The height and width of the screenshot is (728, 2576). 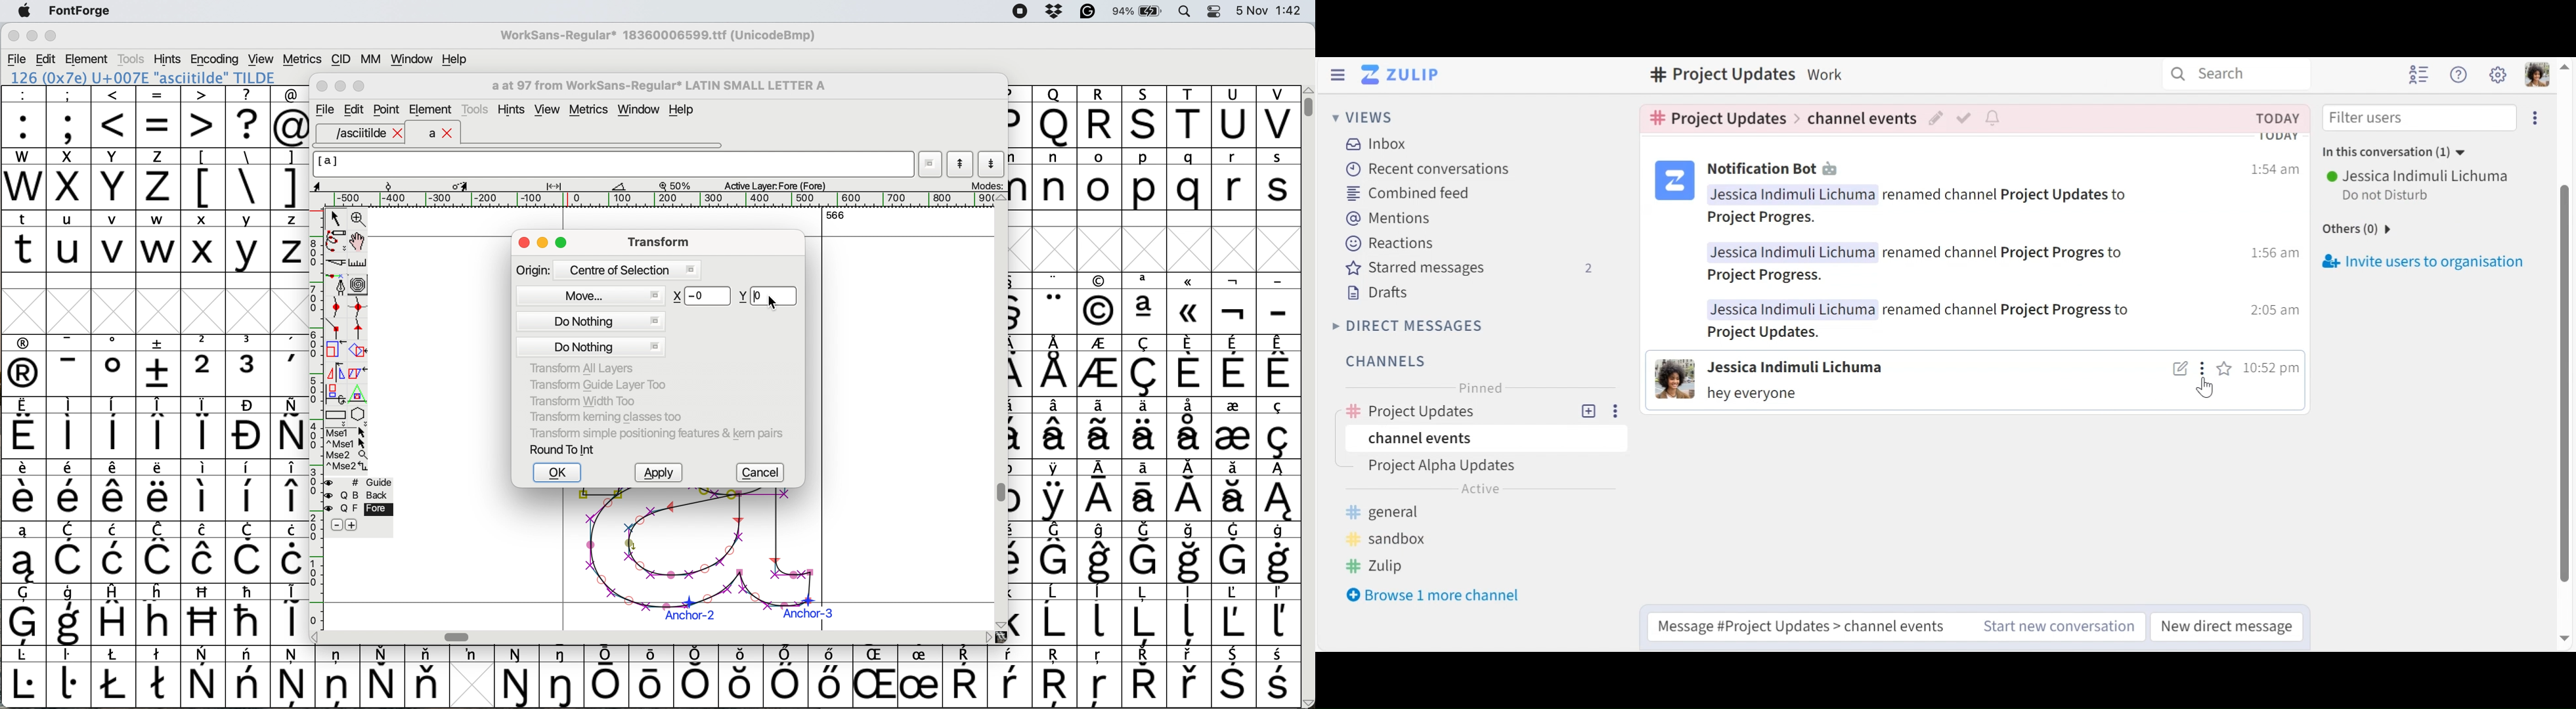 I want to click on , so click(x=878, y=677).